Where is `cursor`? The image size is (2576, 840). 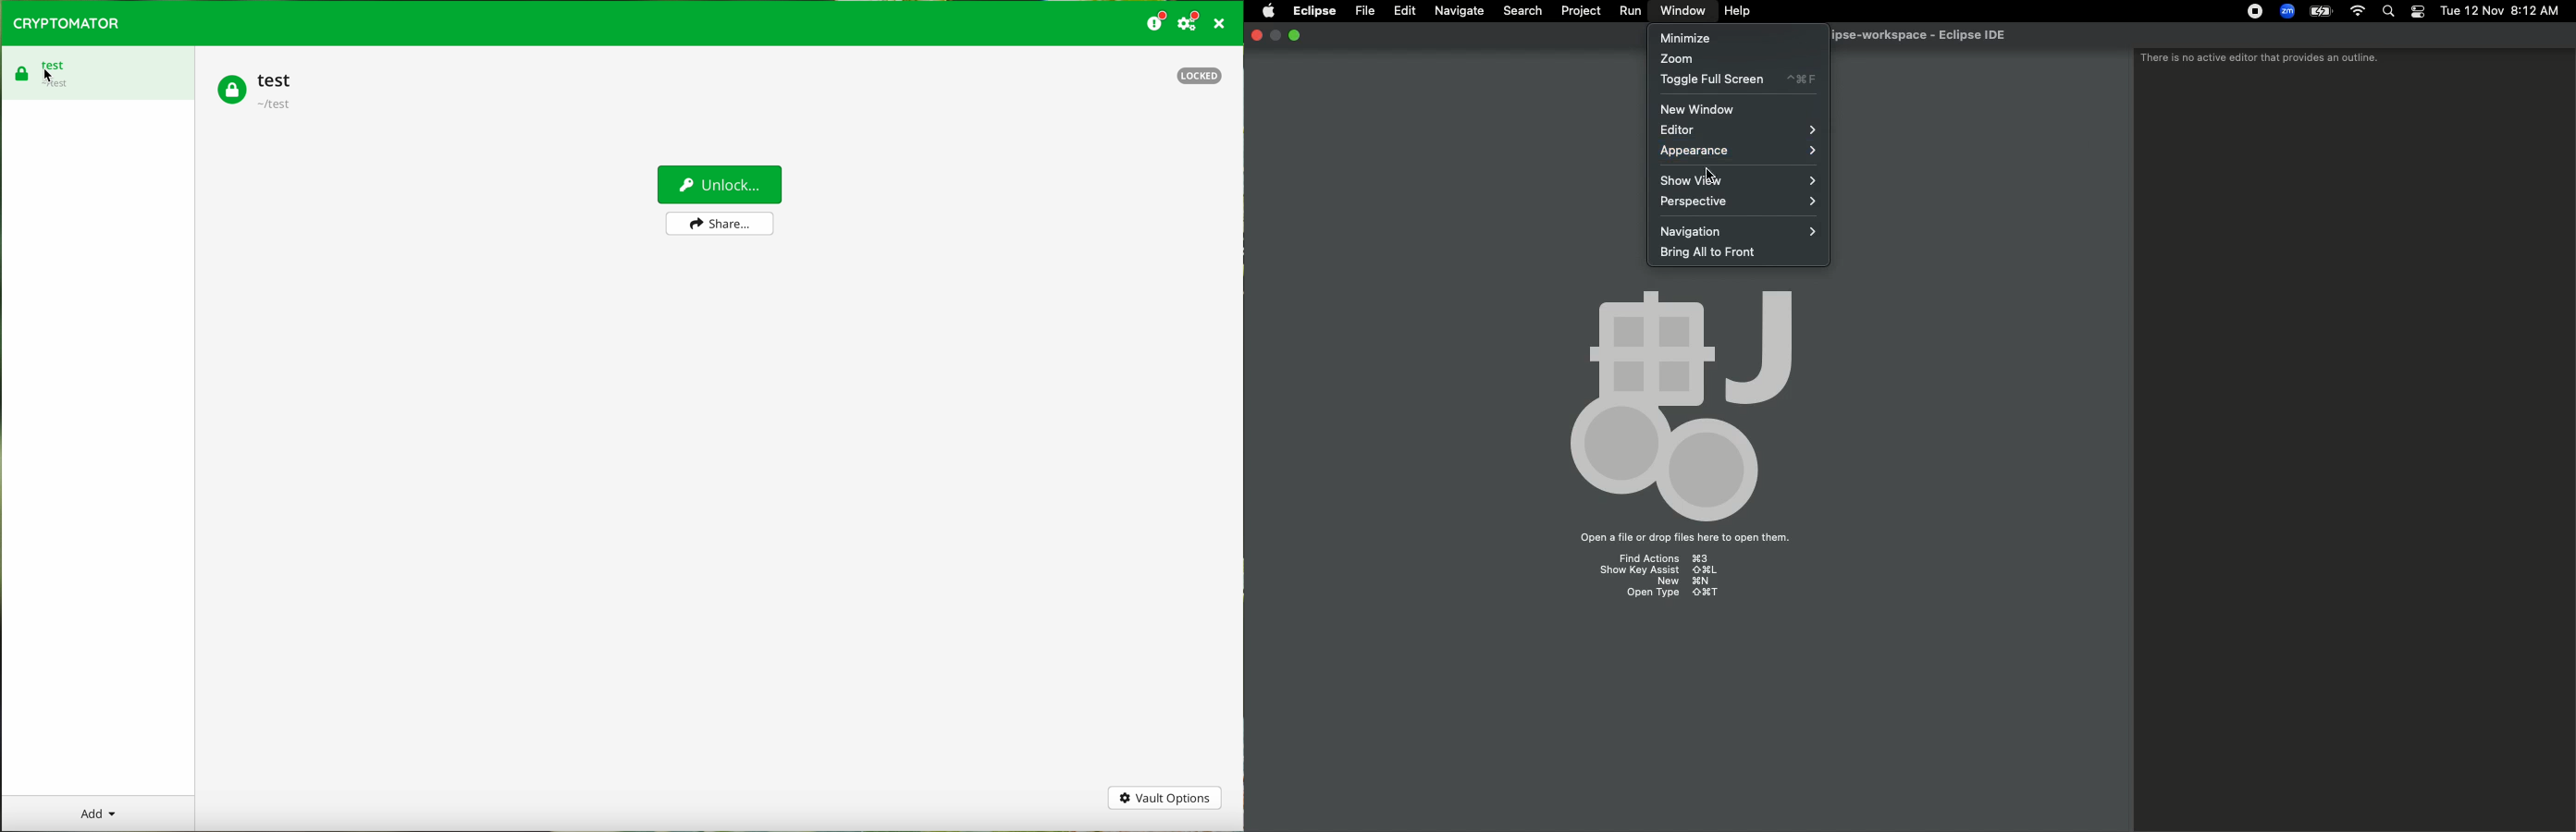 cursor is located at coordinates (49, 72).